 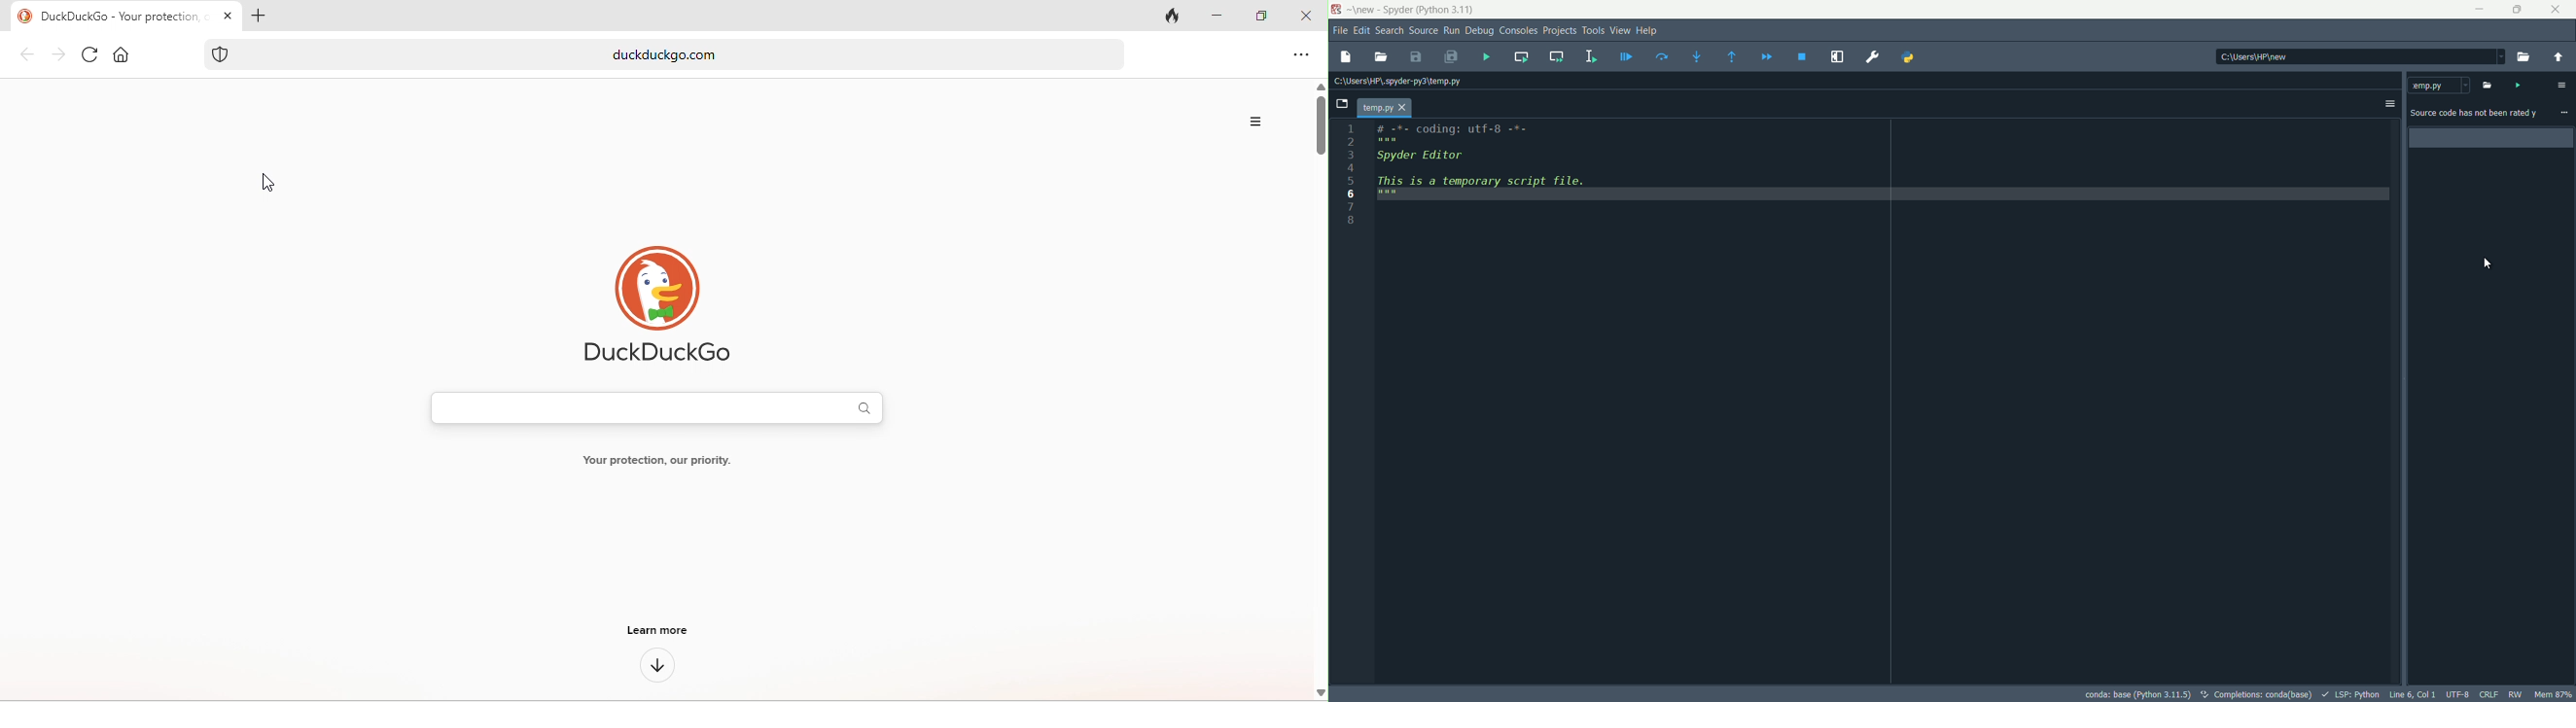 I want to click on python 3.11, so click(x=1446, y=11).